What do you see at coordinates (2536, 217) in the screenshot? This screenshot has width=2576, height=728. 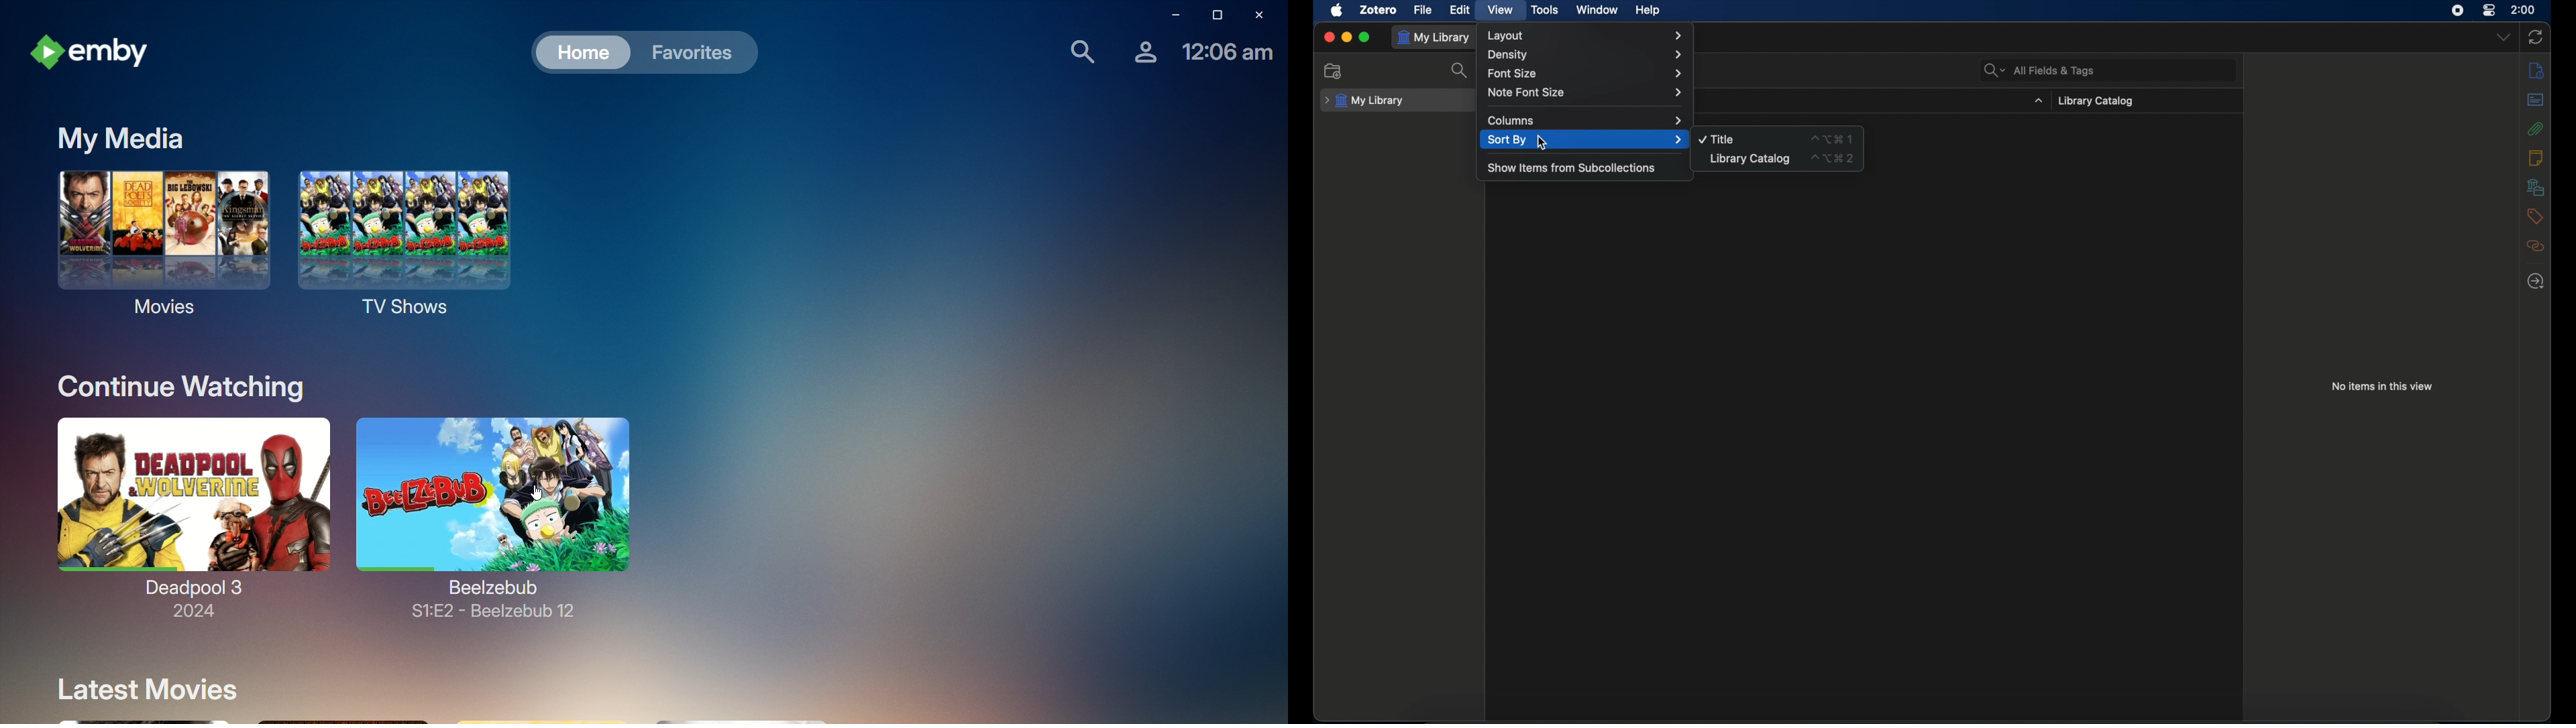 I see `tags` at bounding box center [2536, 217].